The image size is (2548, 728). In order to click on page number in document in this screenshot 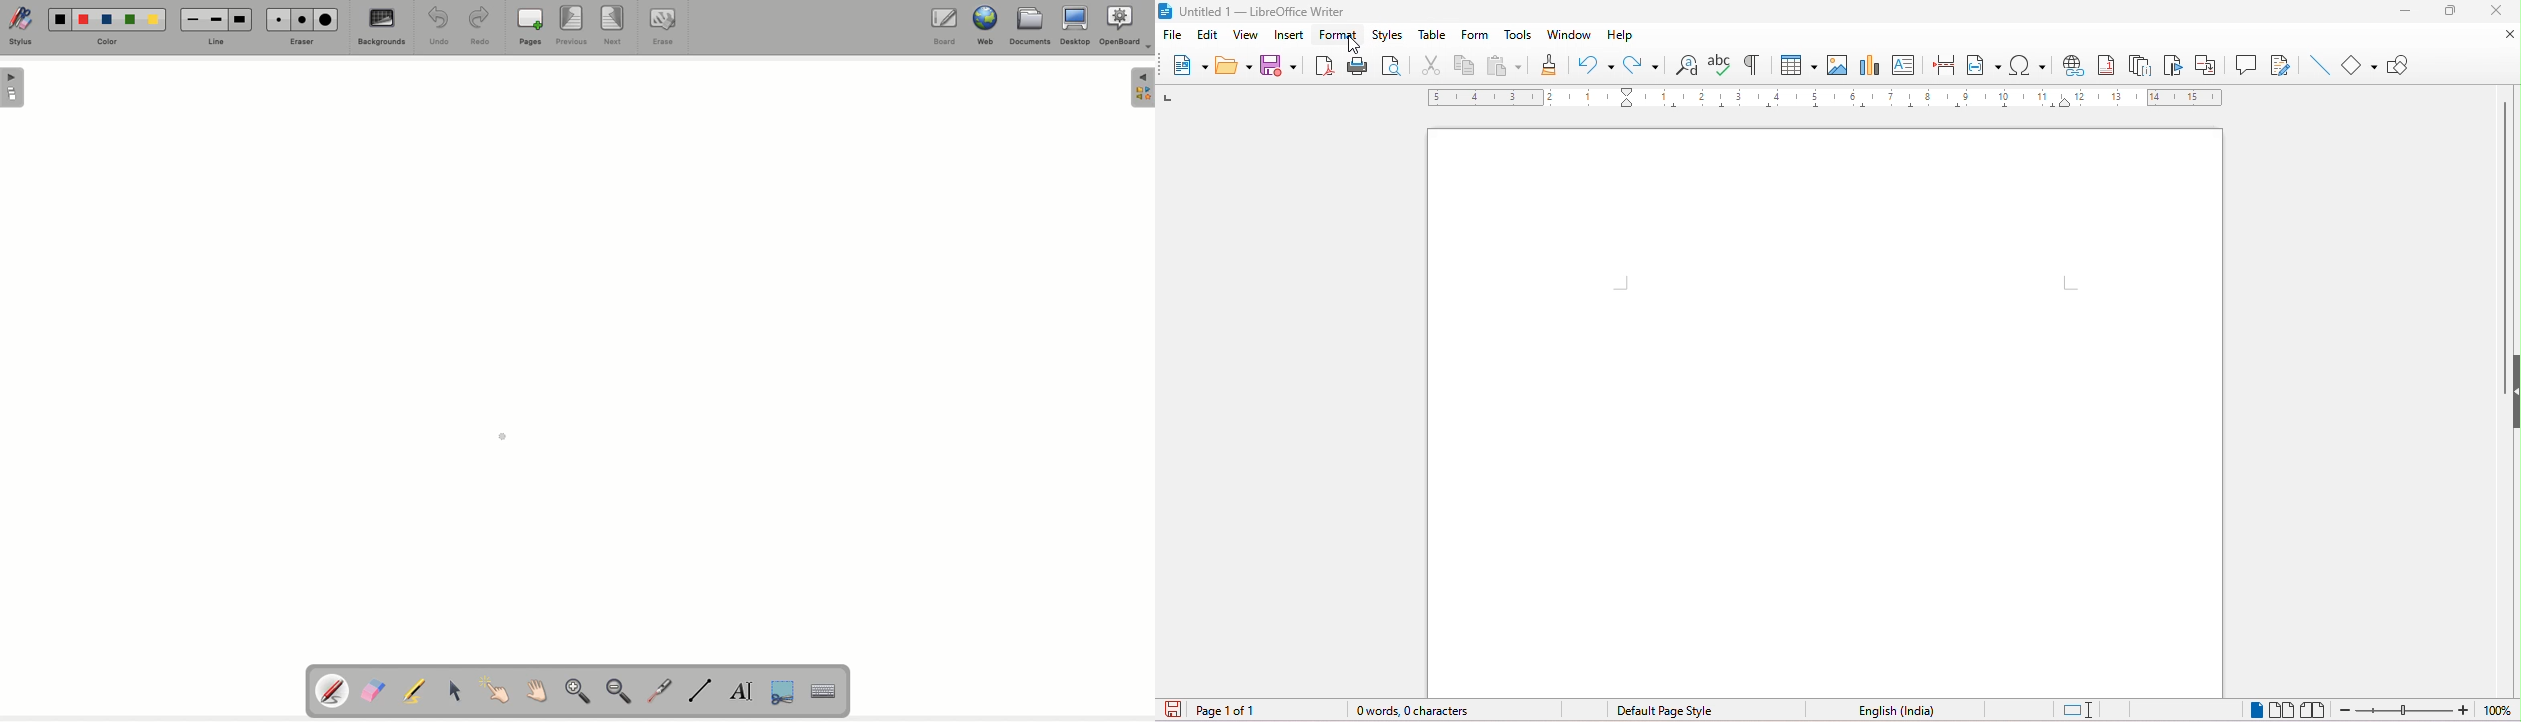, I will do `click(1229, 710)`.